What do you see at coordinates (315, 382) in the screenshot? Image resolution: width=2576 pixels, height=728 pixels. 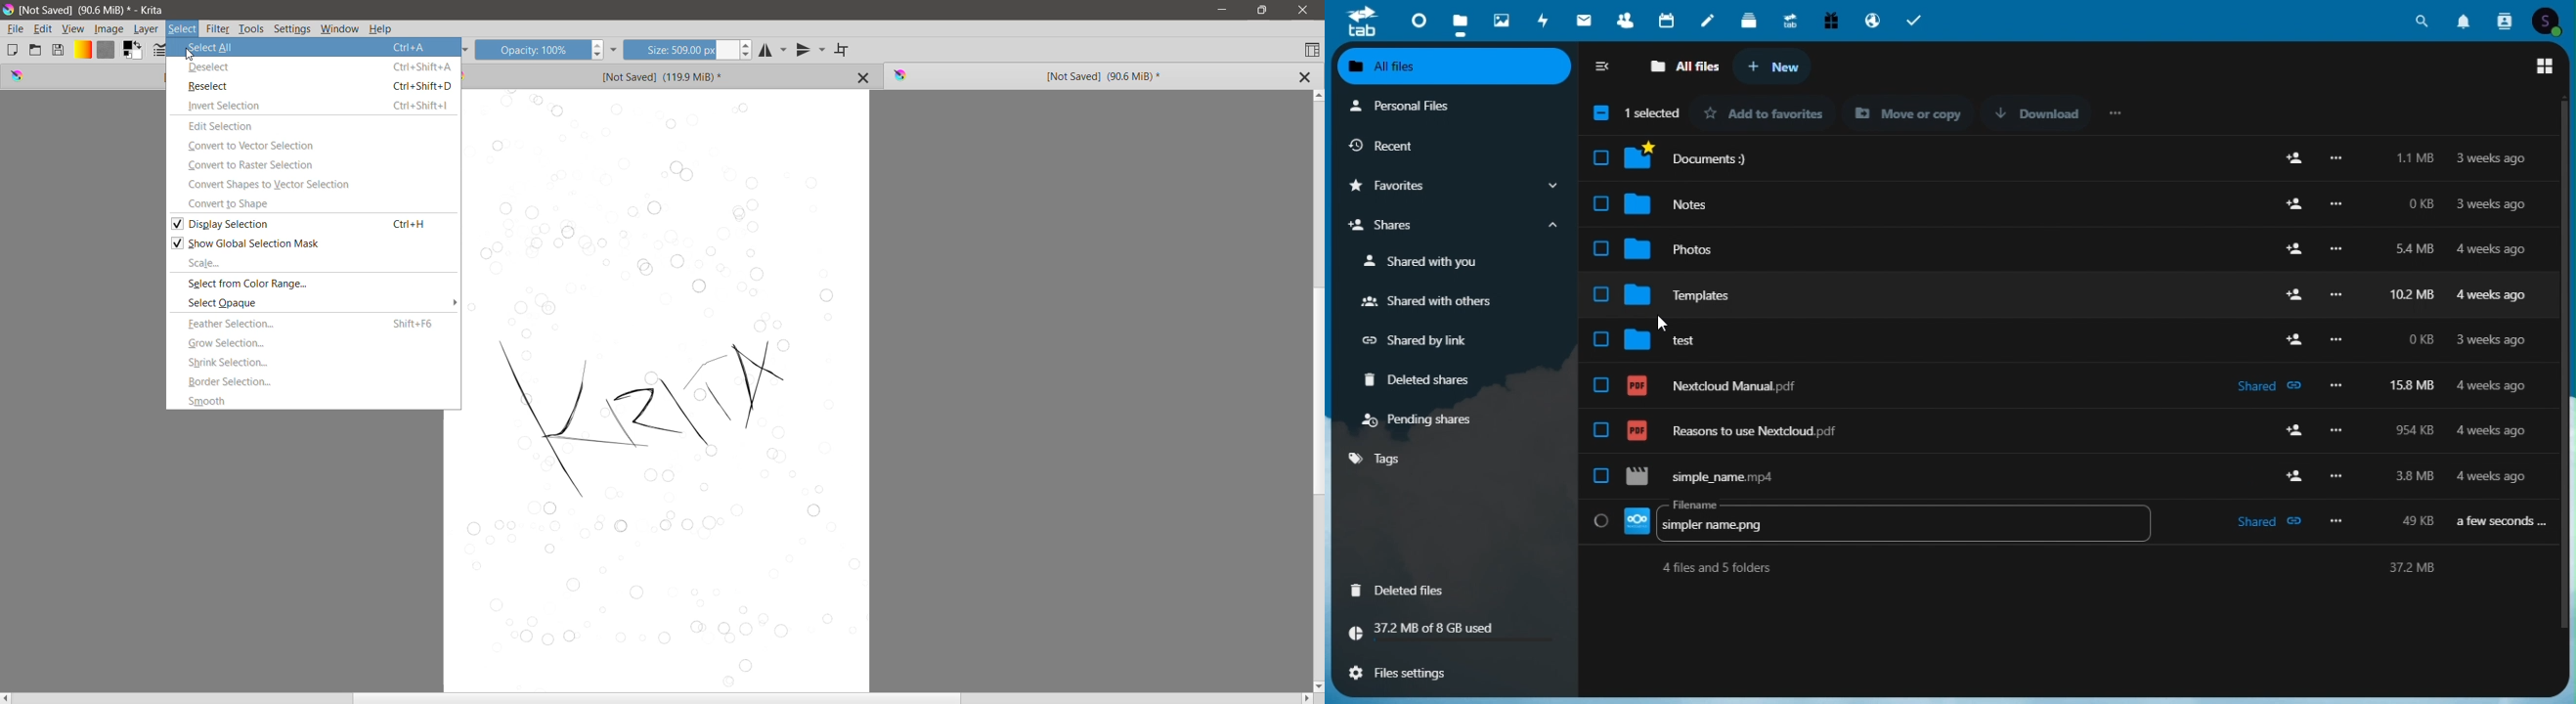 I see `Border Selection` at bounding box center [315, 382].